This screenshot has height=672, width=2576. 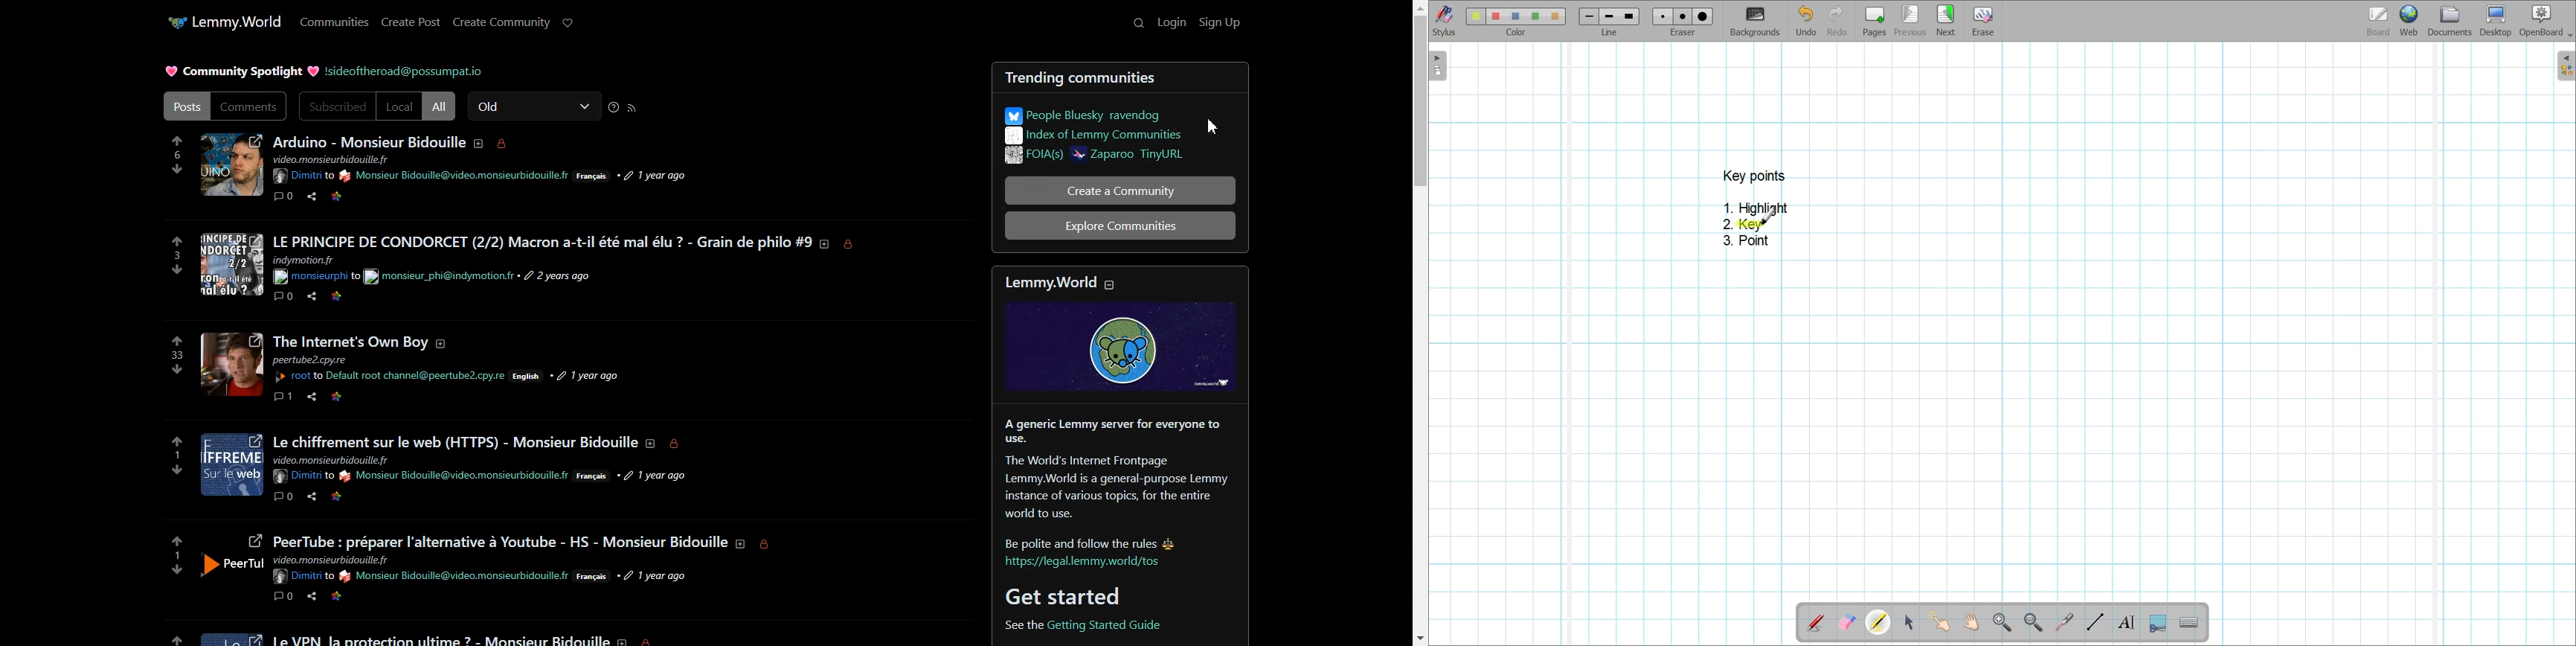 I want to click on locked, so click(x=853, y=245).